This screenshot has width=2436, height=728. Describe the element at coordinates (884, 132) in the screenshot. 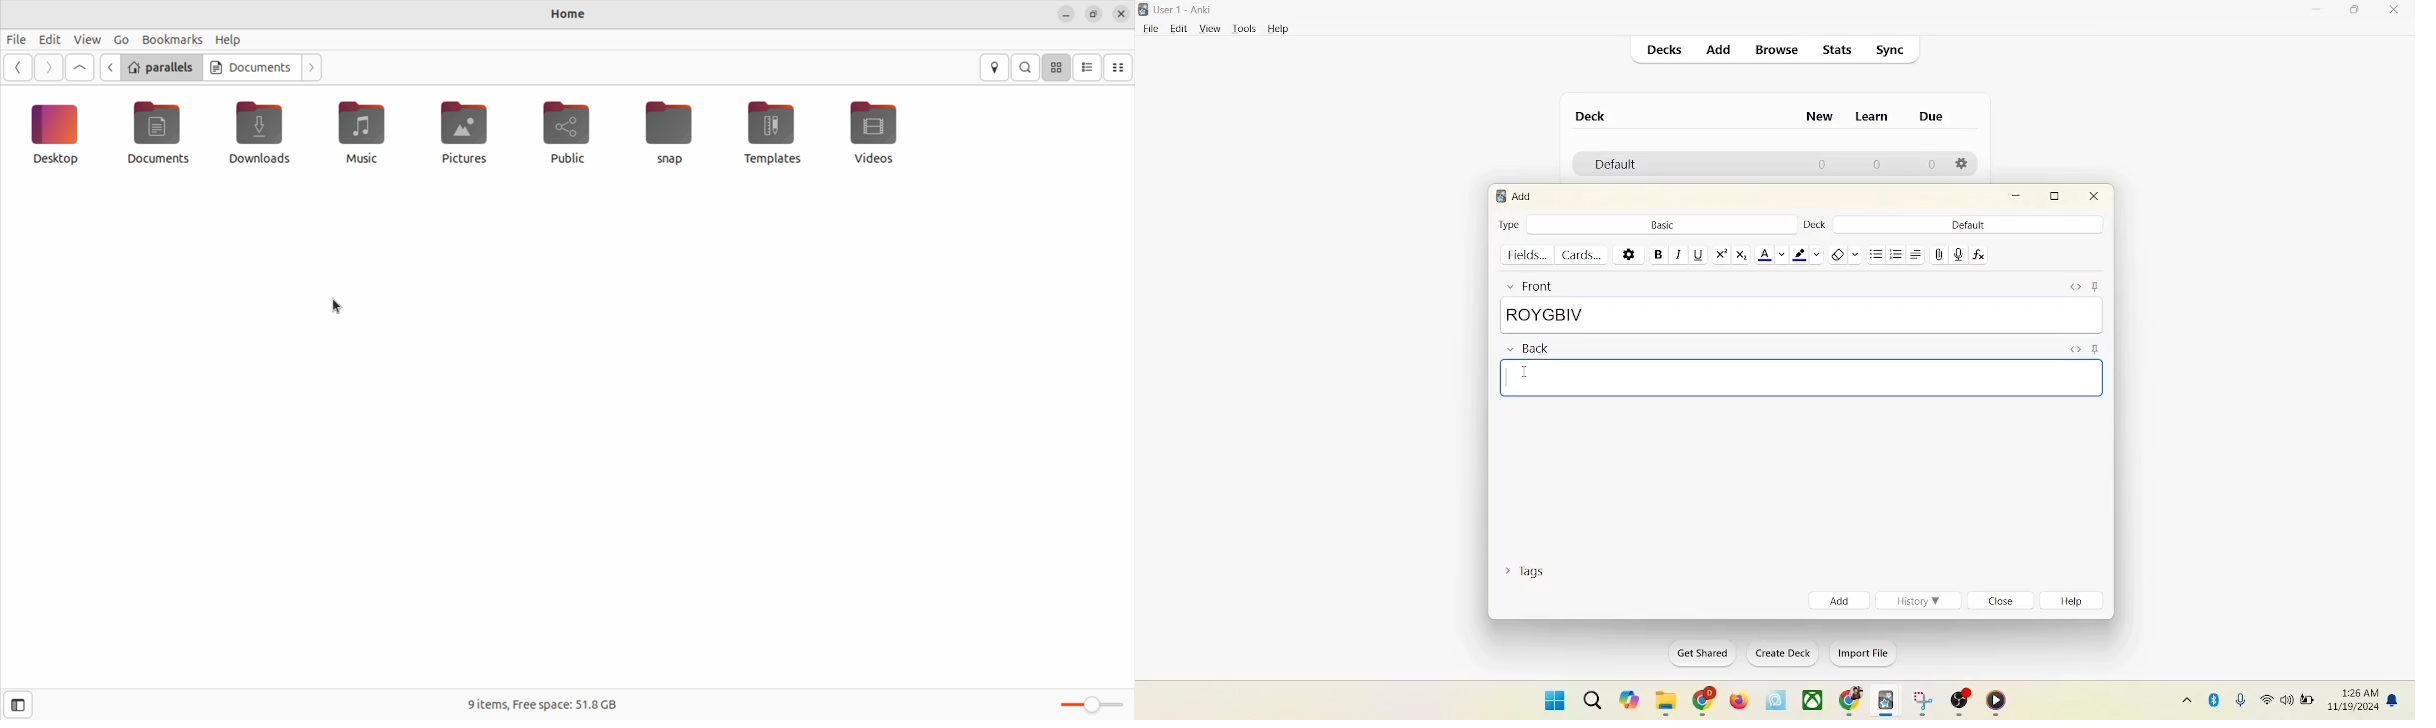

I see `Documents file` at that location.